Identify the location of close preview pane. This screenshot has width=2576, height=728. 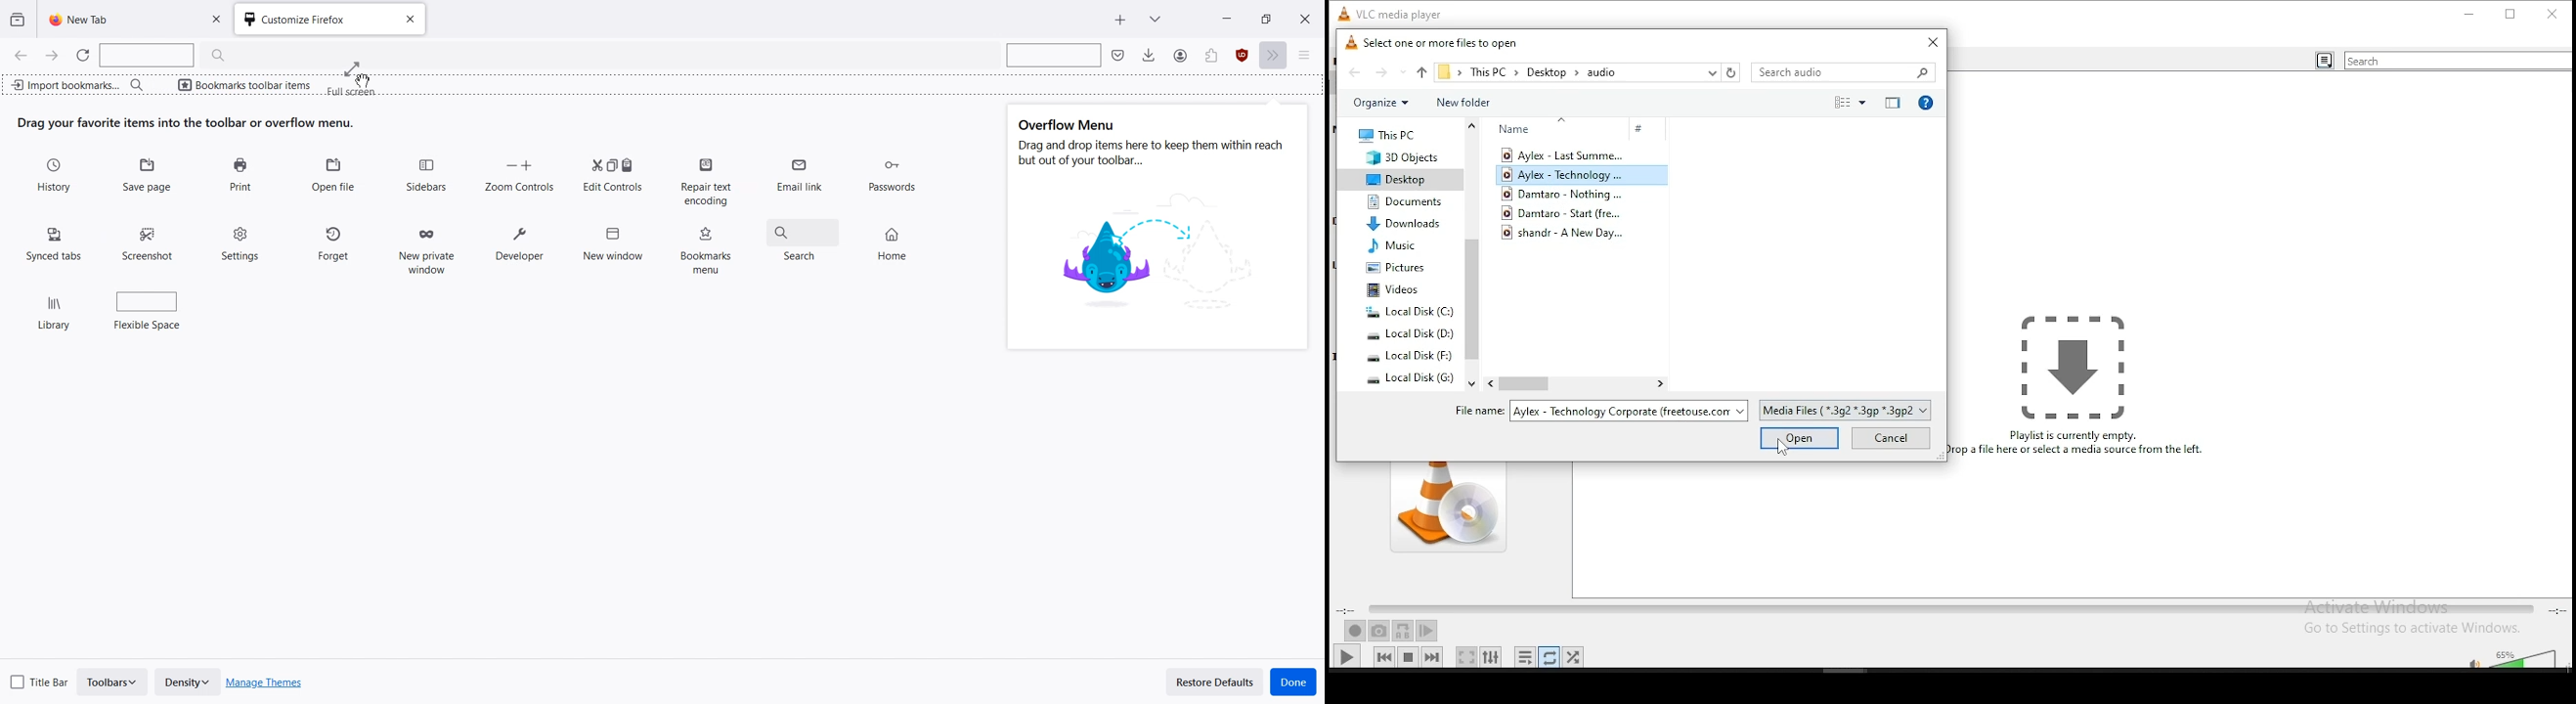
(1892, 101).